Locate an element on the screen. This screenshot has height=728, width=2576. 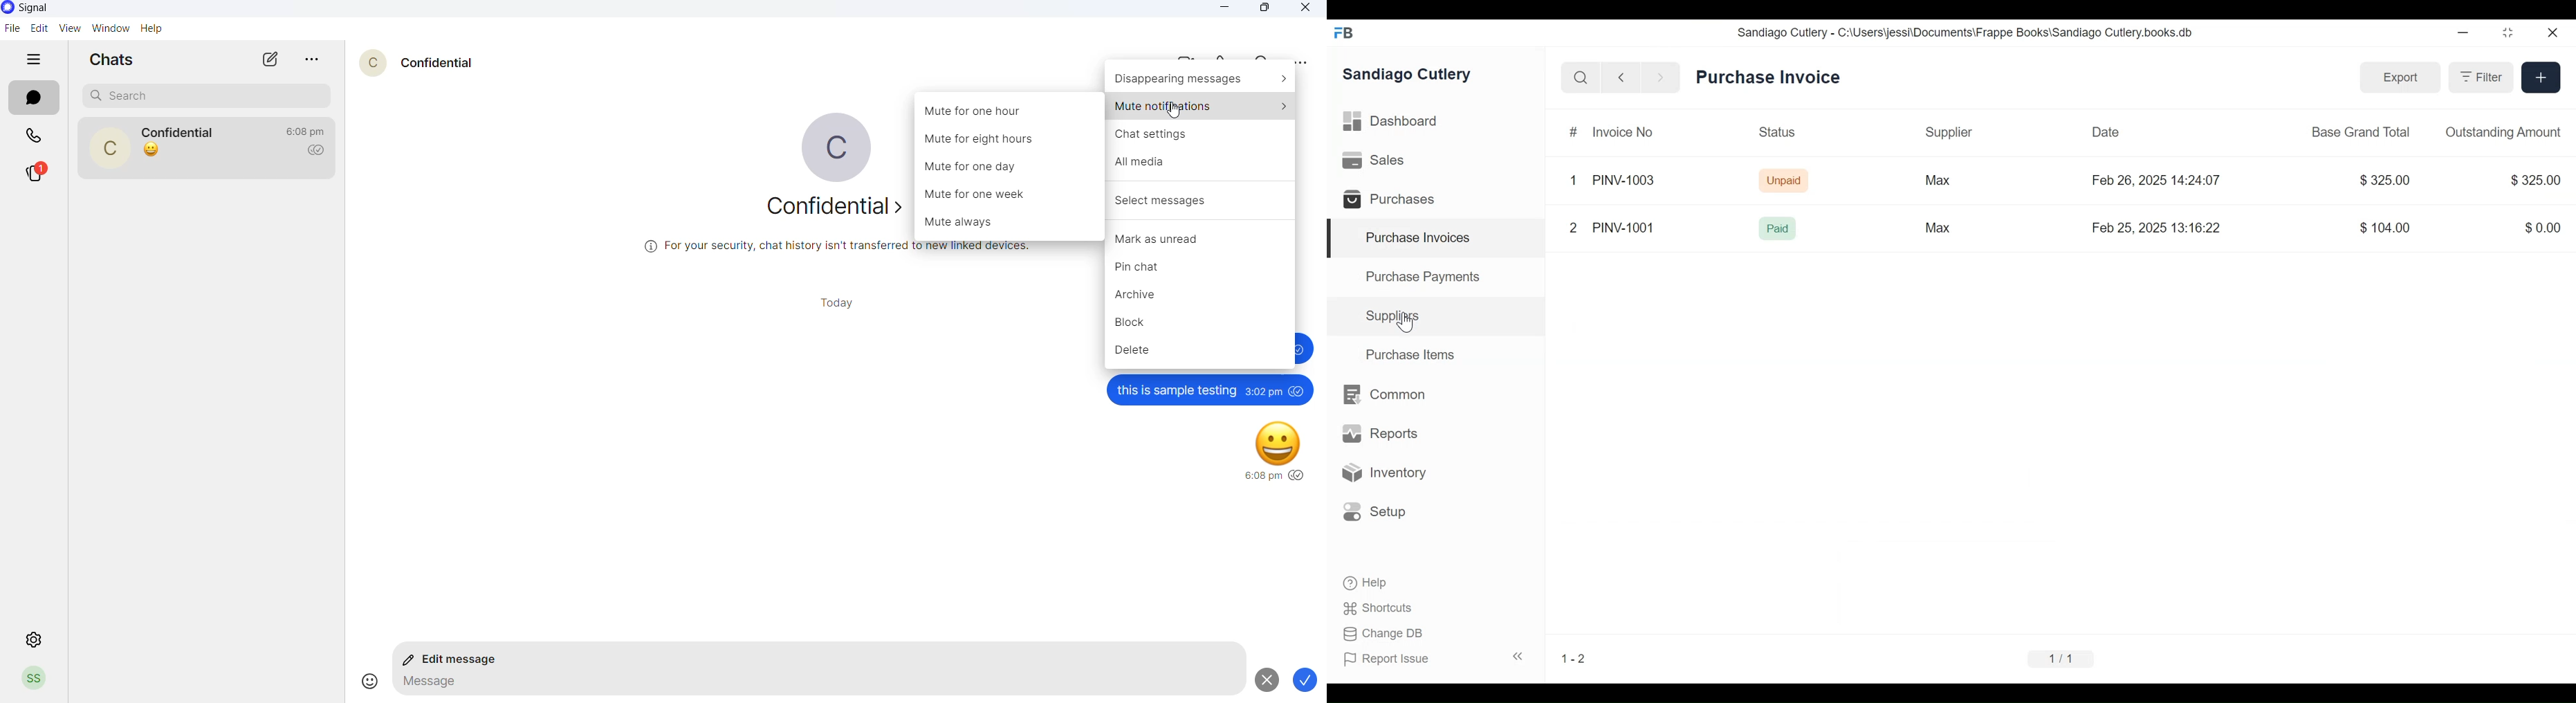
back is located at coordinates (1625, 76).